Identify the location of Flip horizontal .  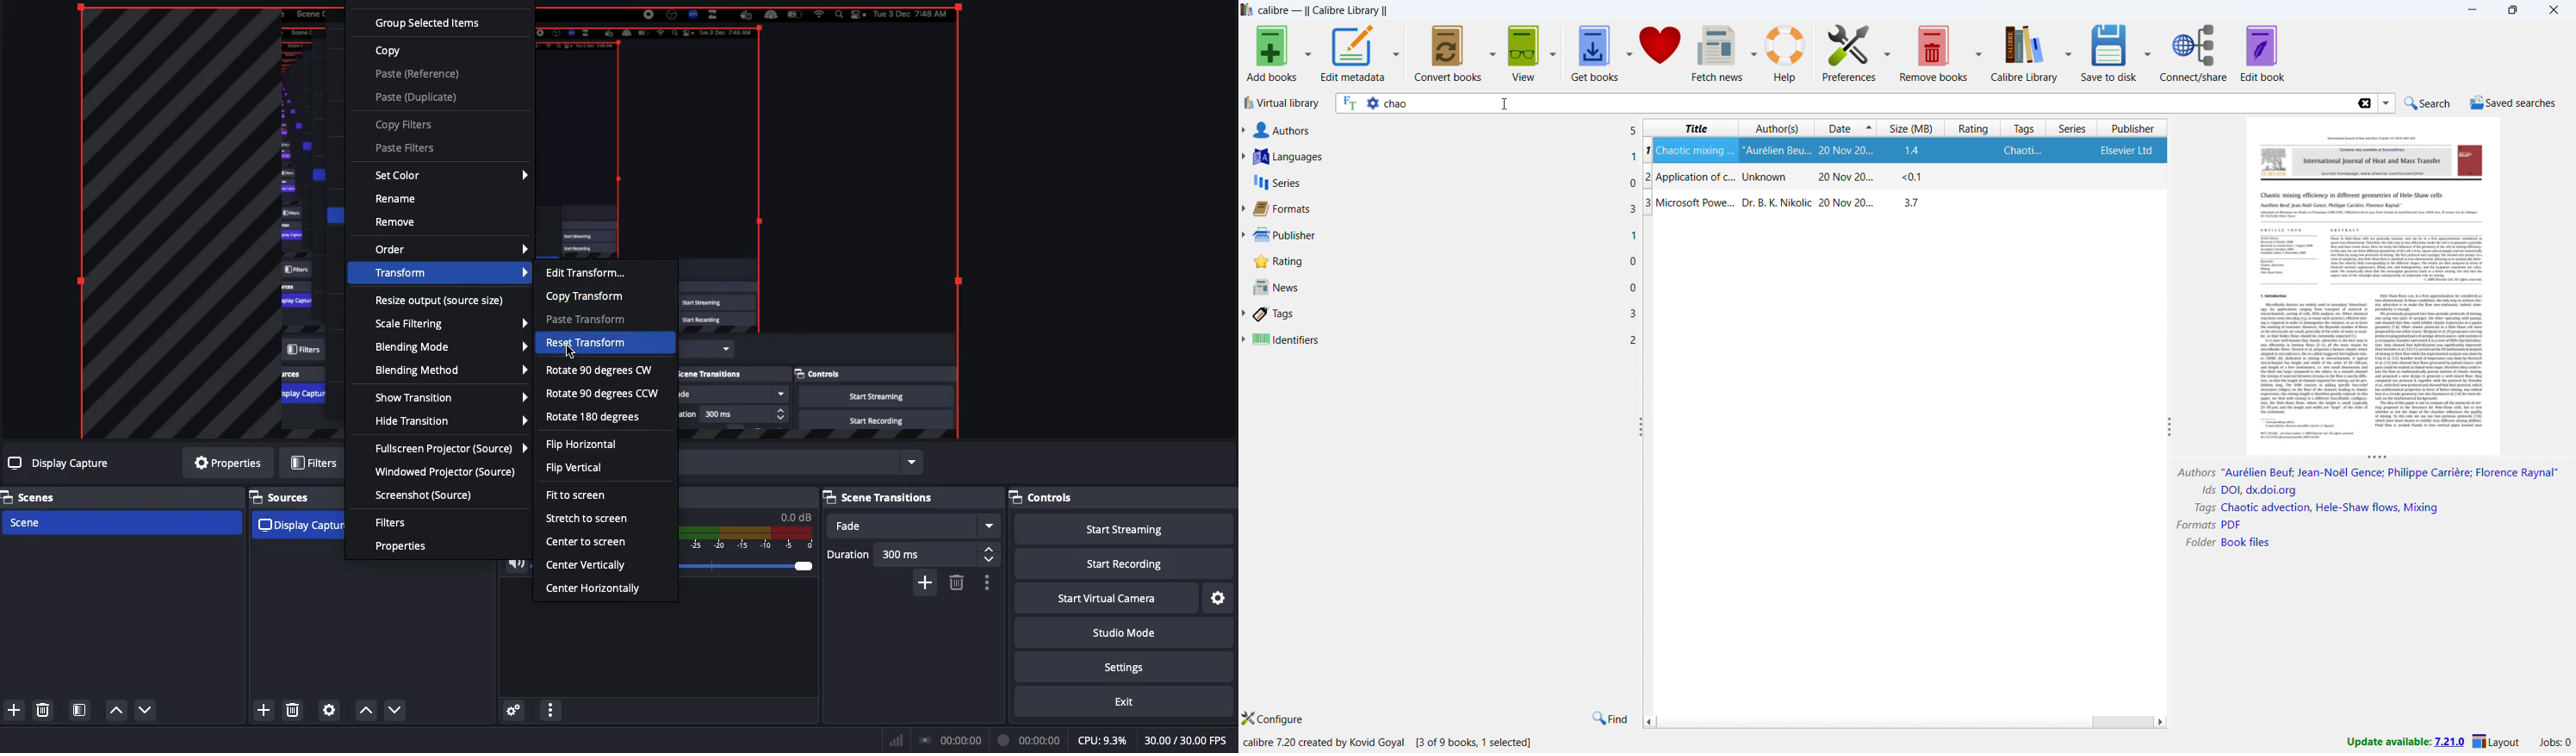
(583, 445).